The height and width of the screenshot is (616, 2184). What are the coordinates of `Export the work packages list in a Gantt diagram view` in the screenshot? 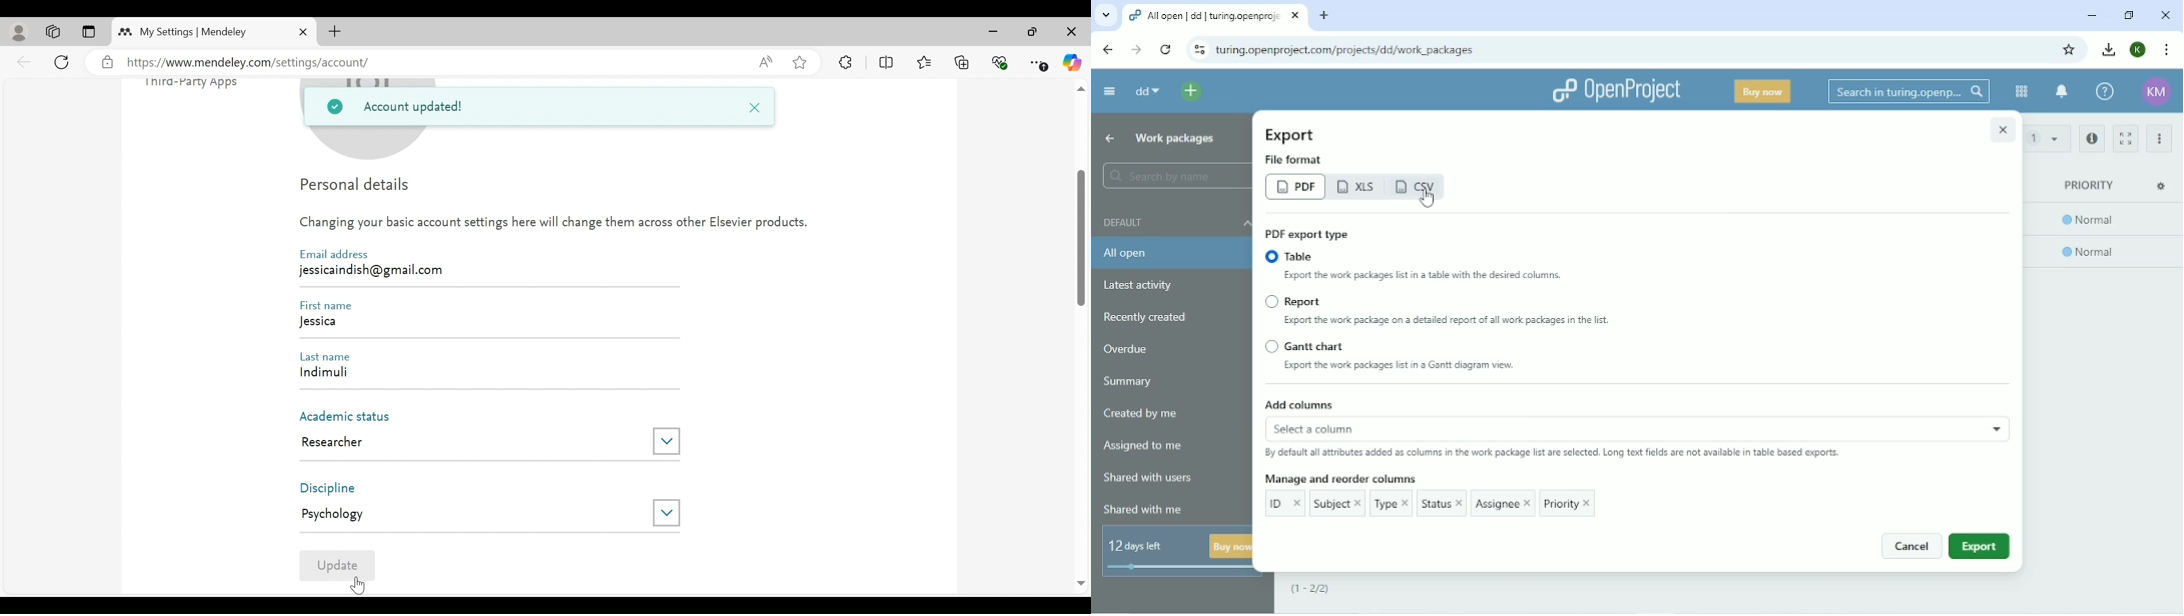 It's located at (1421, 368).